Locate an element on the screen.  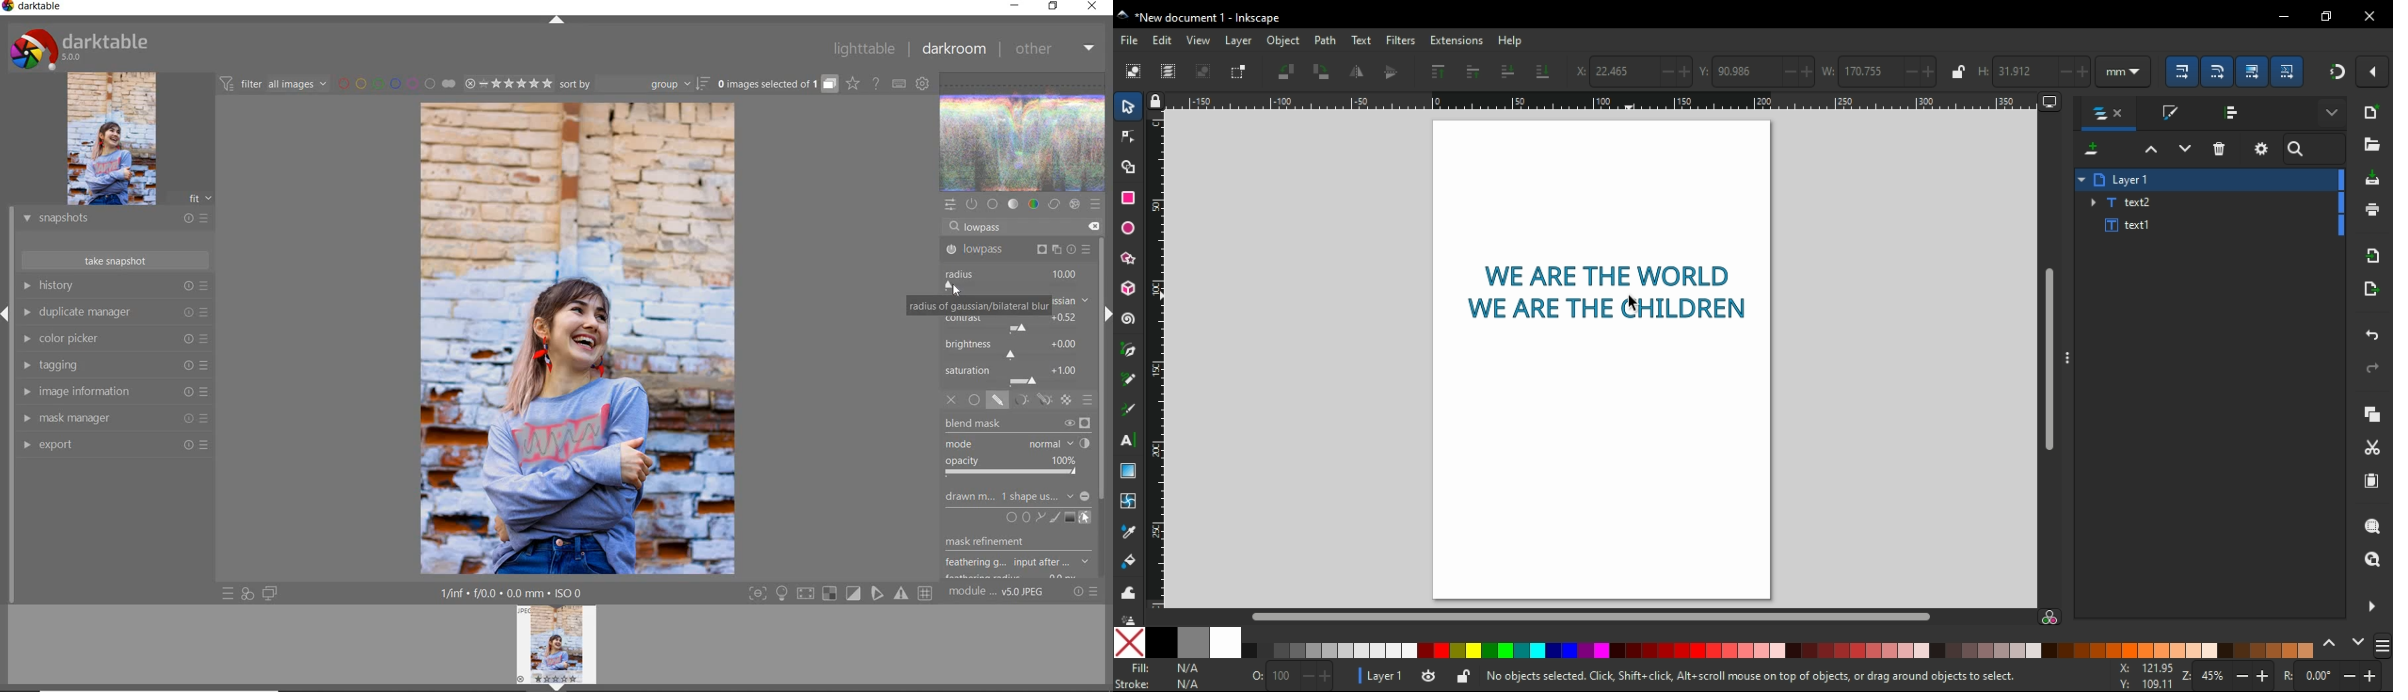
select is located at coordinates (1133, 71).